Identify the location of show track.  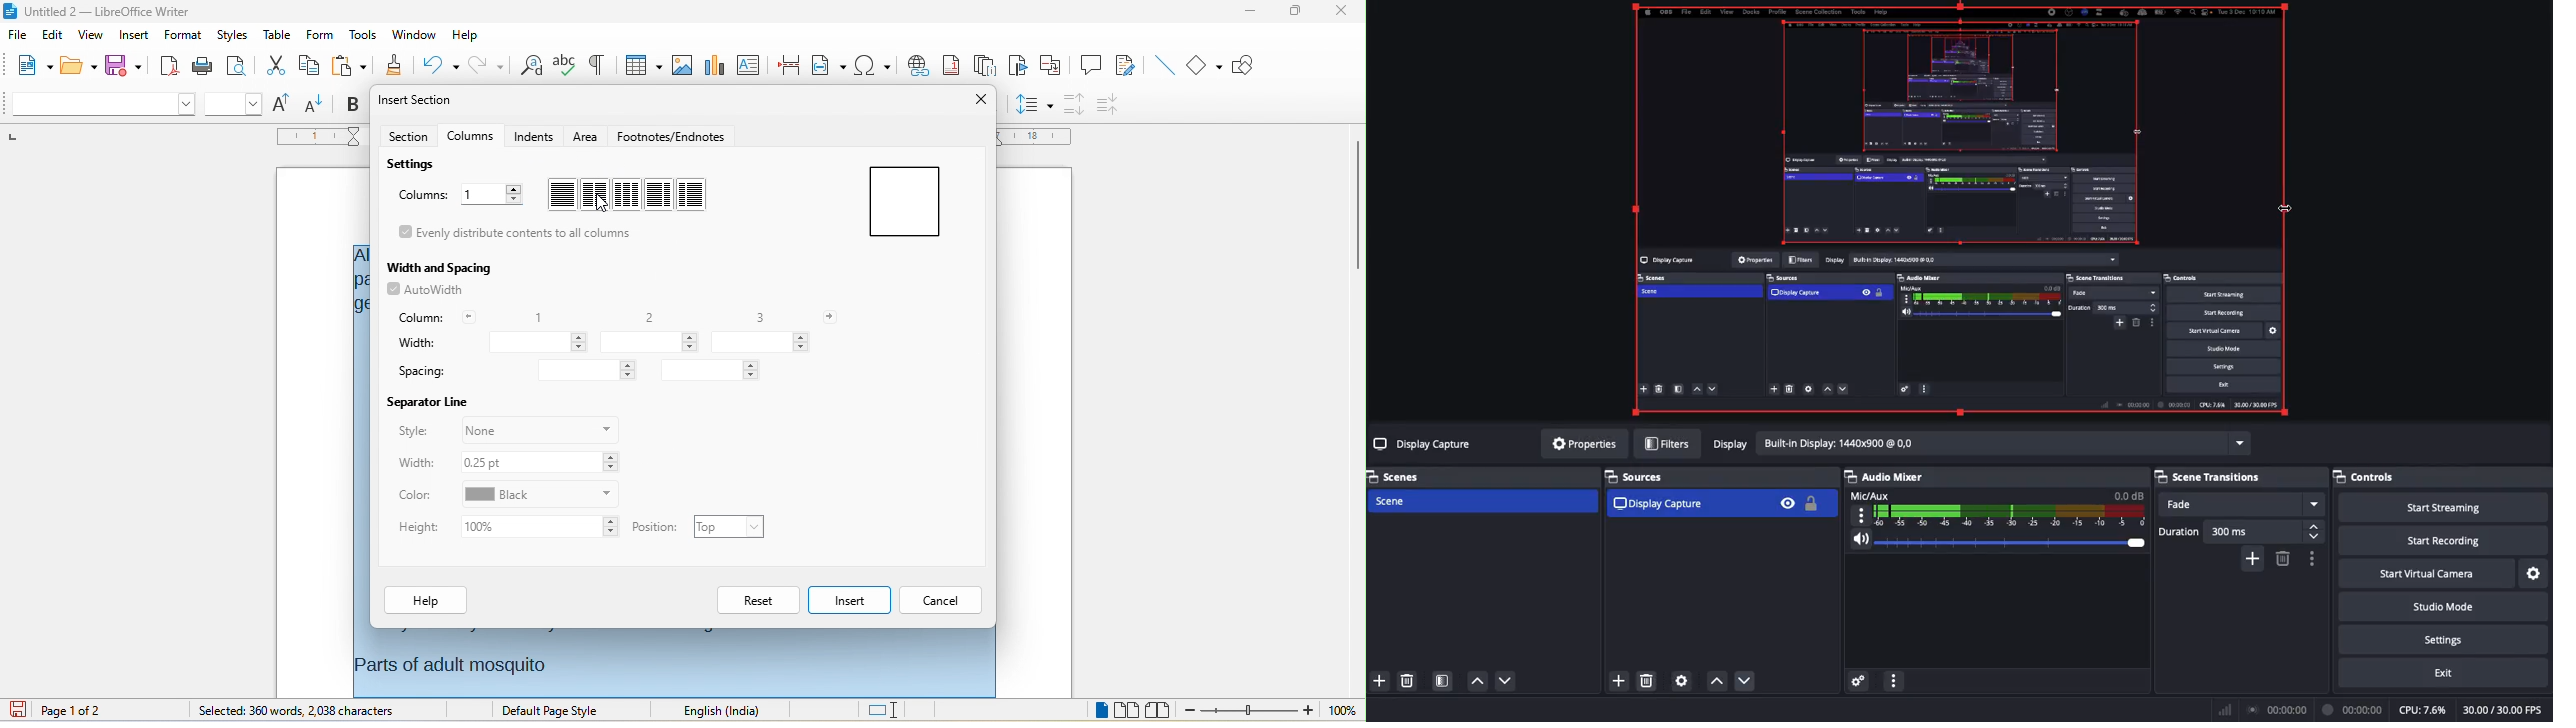
(1132, 66).